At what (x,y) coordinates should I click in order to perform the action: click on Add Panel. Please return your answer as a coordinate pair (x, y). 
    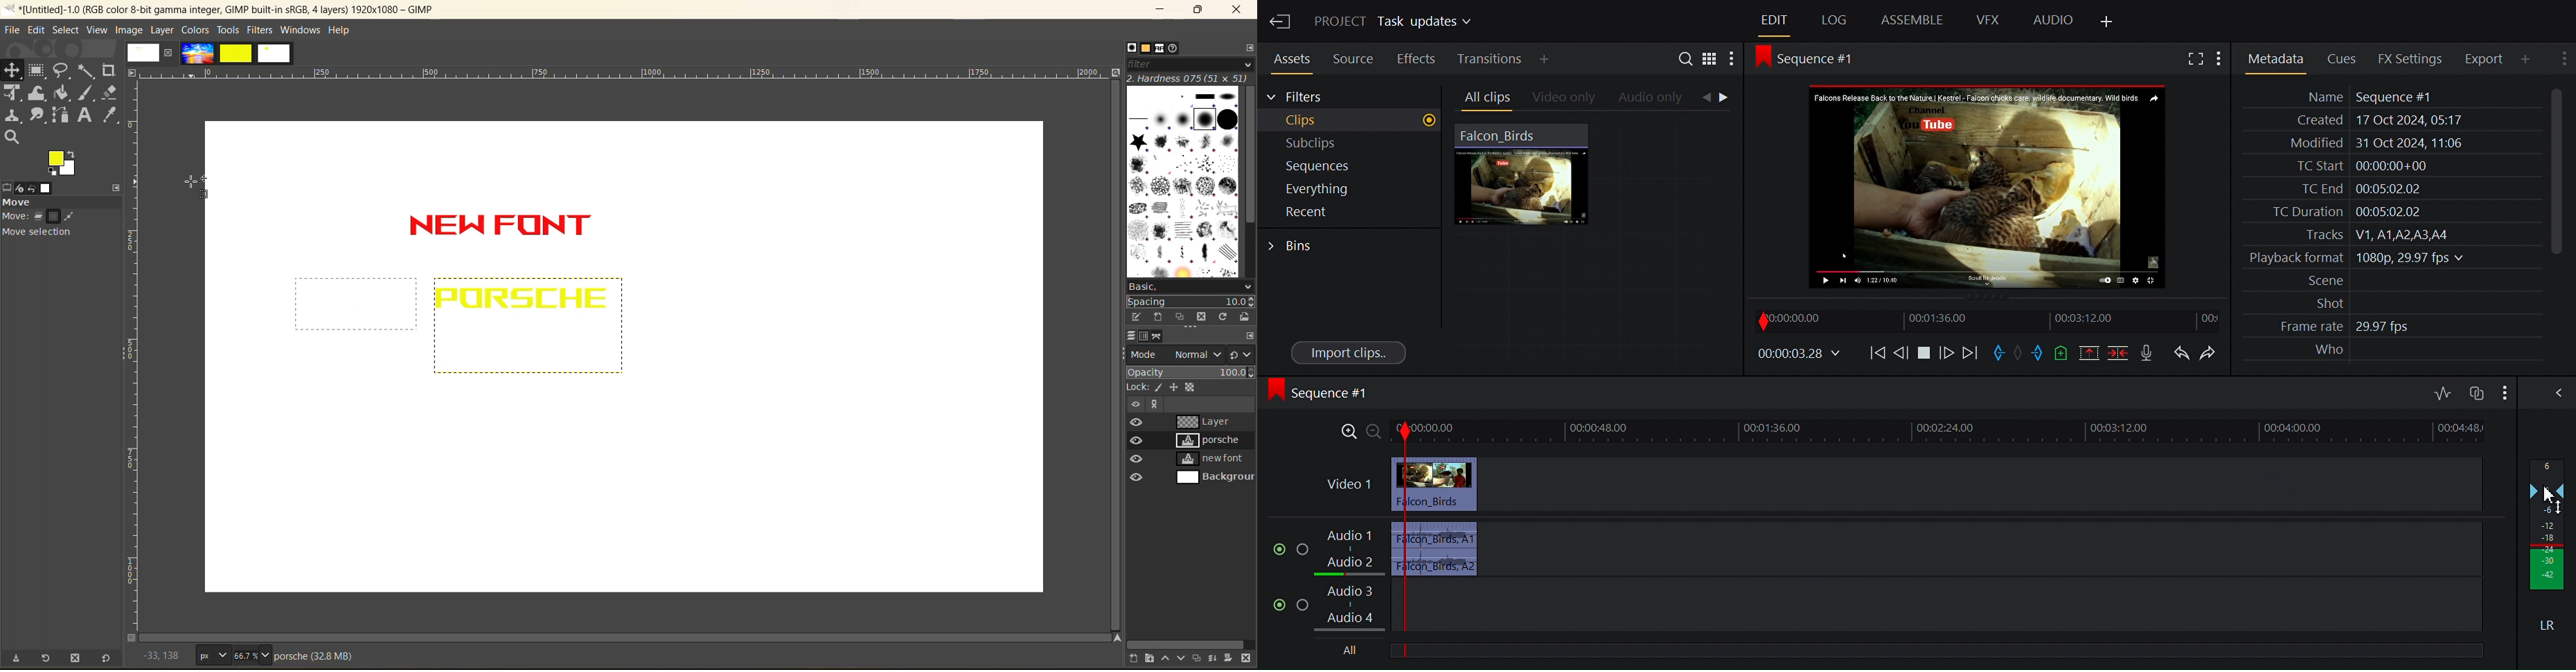
    Looking at the image, I should click on (2525, 58).